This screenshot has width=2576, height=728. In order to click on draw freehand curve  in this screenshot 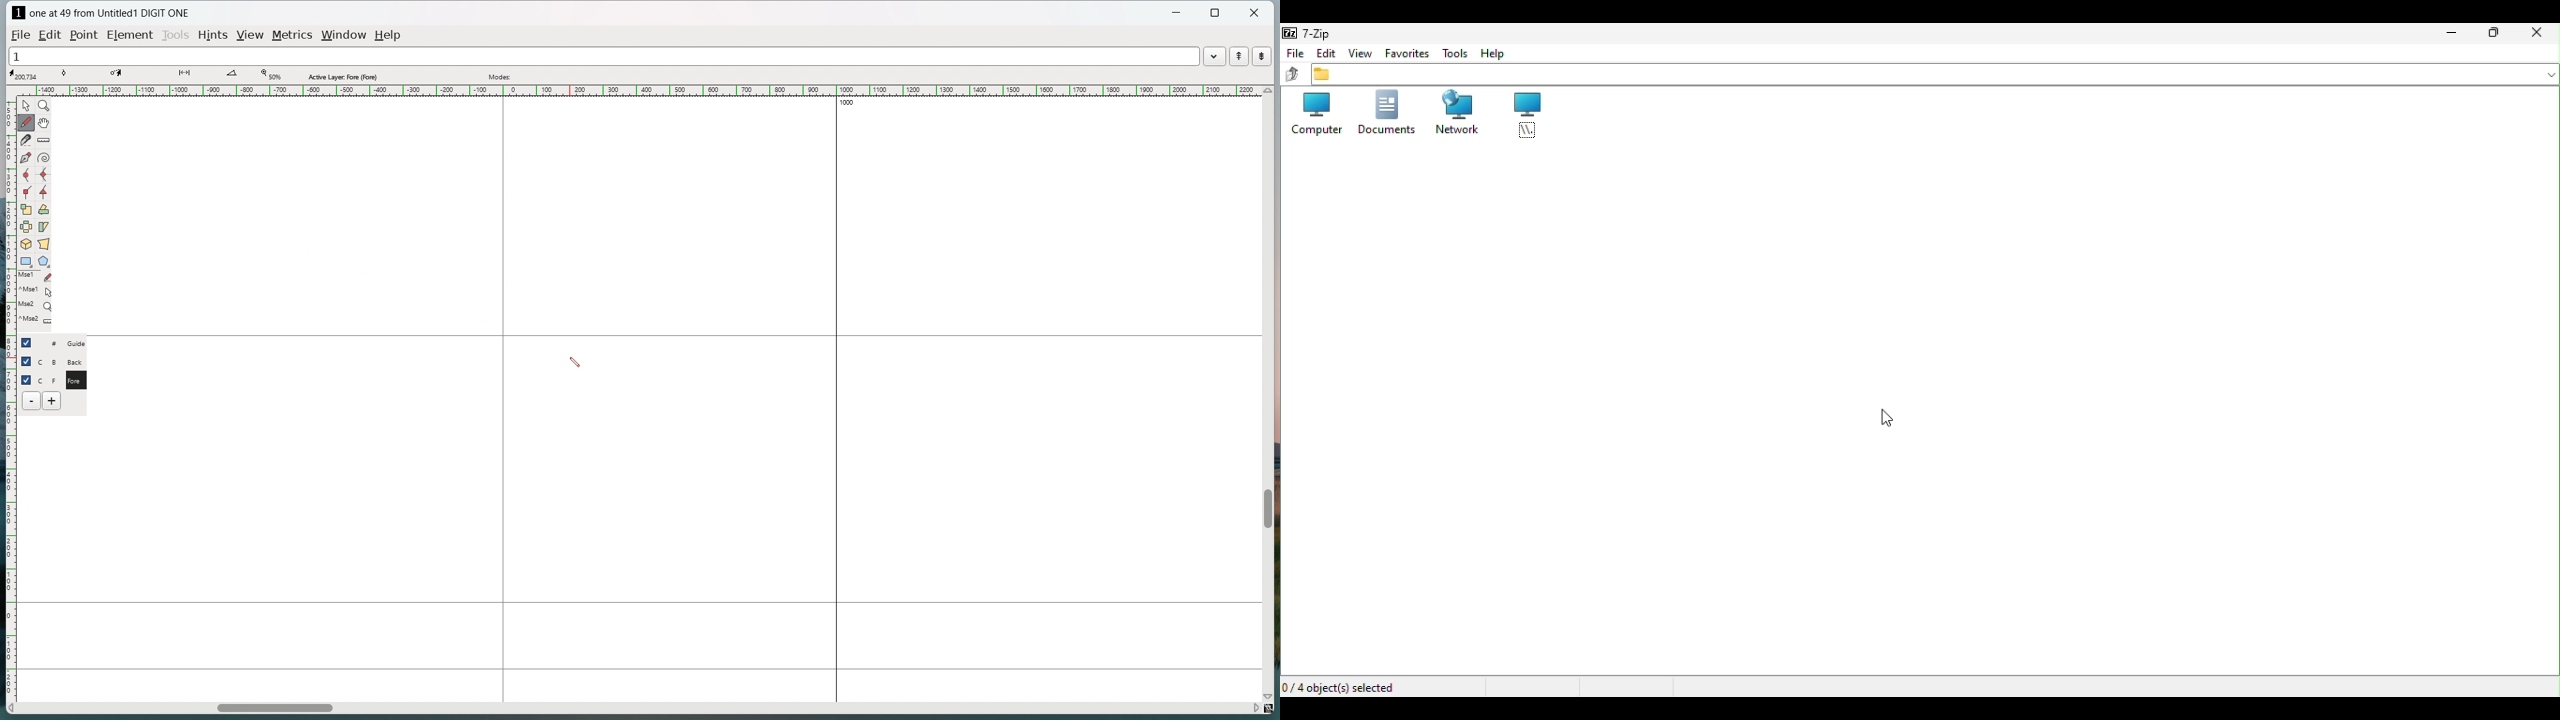, I will do `click(27, 122)`.